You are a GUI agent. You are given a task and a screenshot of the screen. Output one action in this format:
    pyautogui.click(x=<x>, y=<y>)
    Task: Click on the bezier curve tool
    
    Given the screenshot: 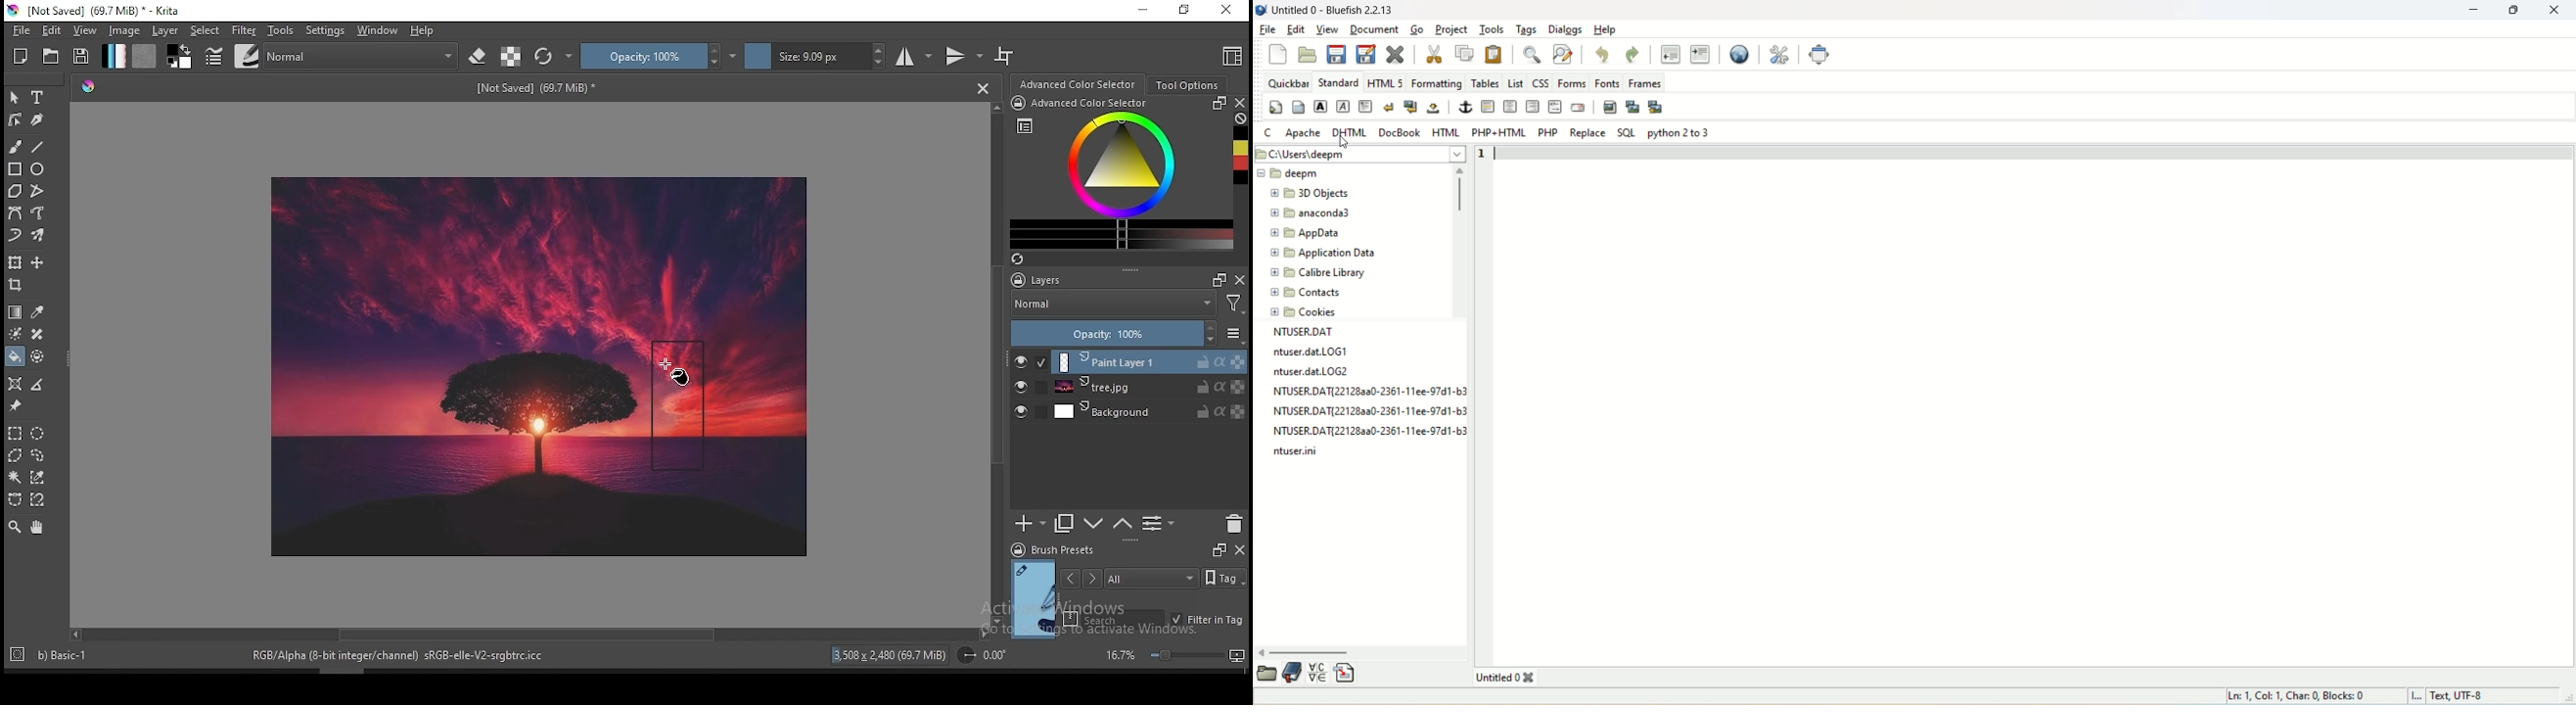 What is the action you would take?
    pyautogui.click(x=16, y=213)
    